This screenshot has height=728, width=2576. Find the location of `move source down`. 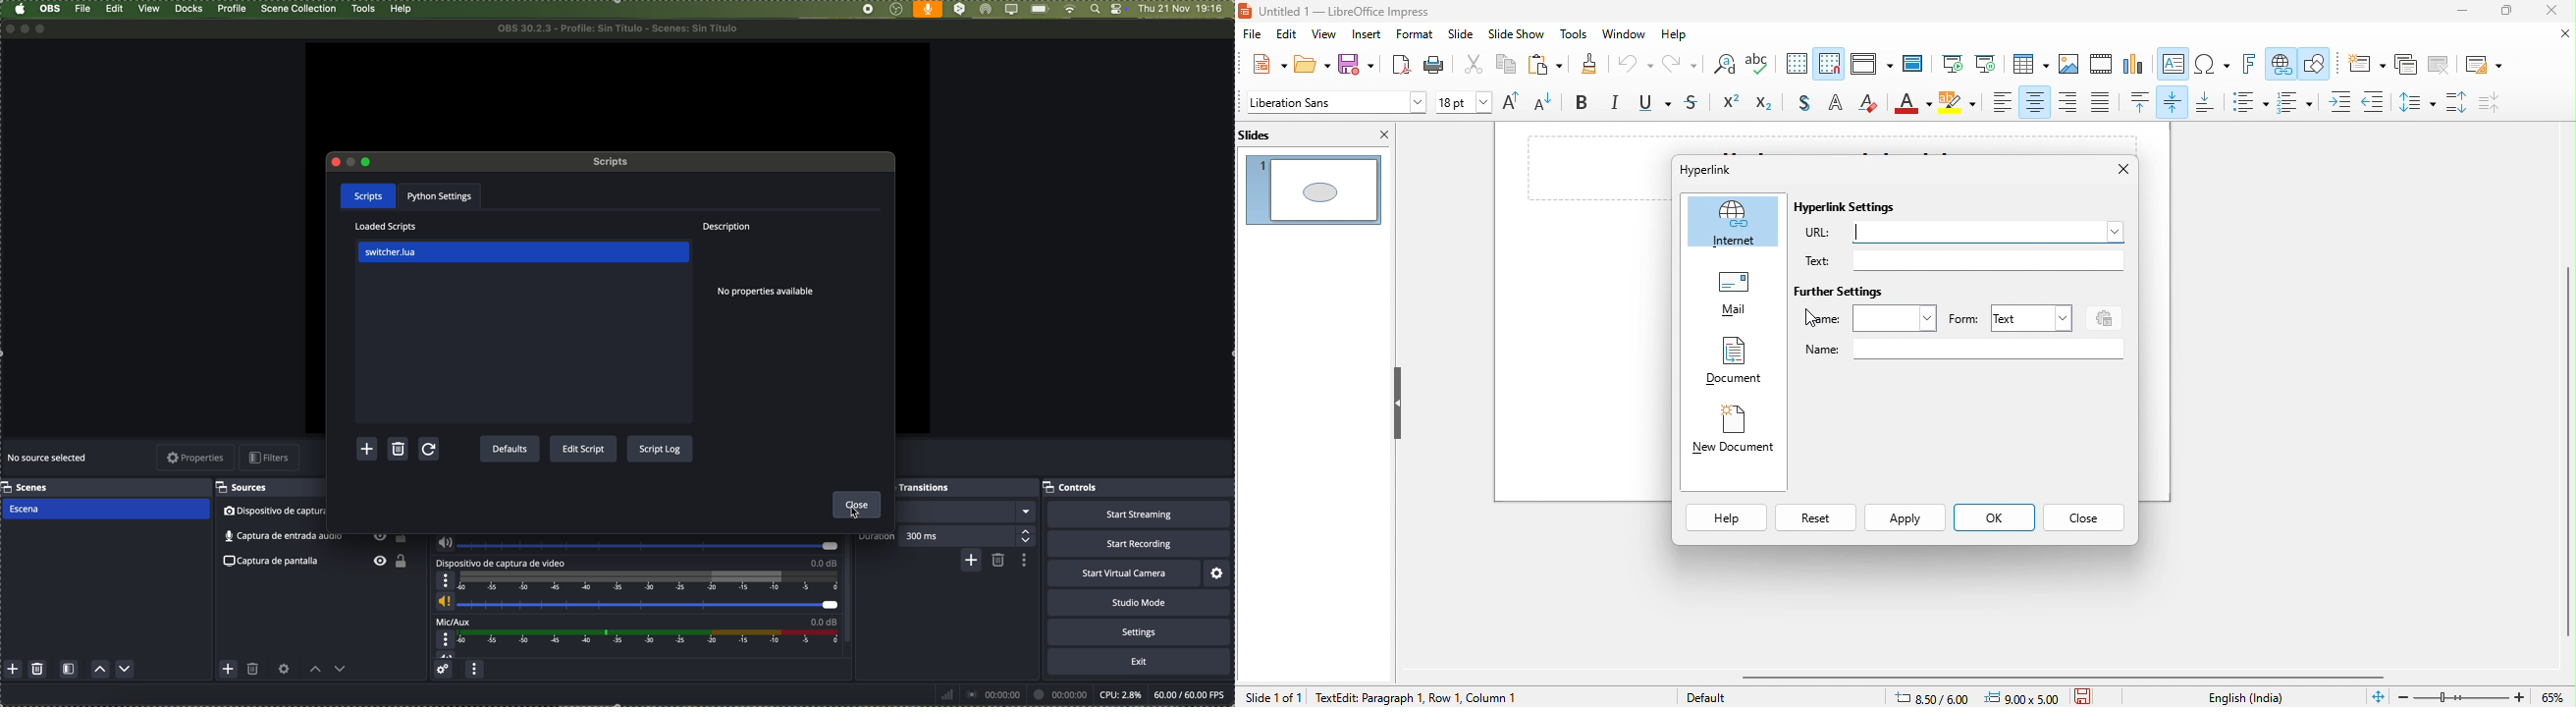

move source down is located at coordinates (339, 671).